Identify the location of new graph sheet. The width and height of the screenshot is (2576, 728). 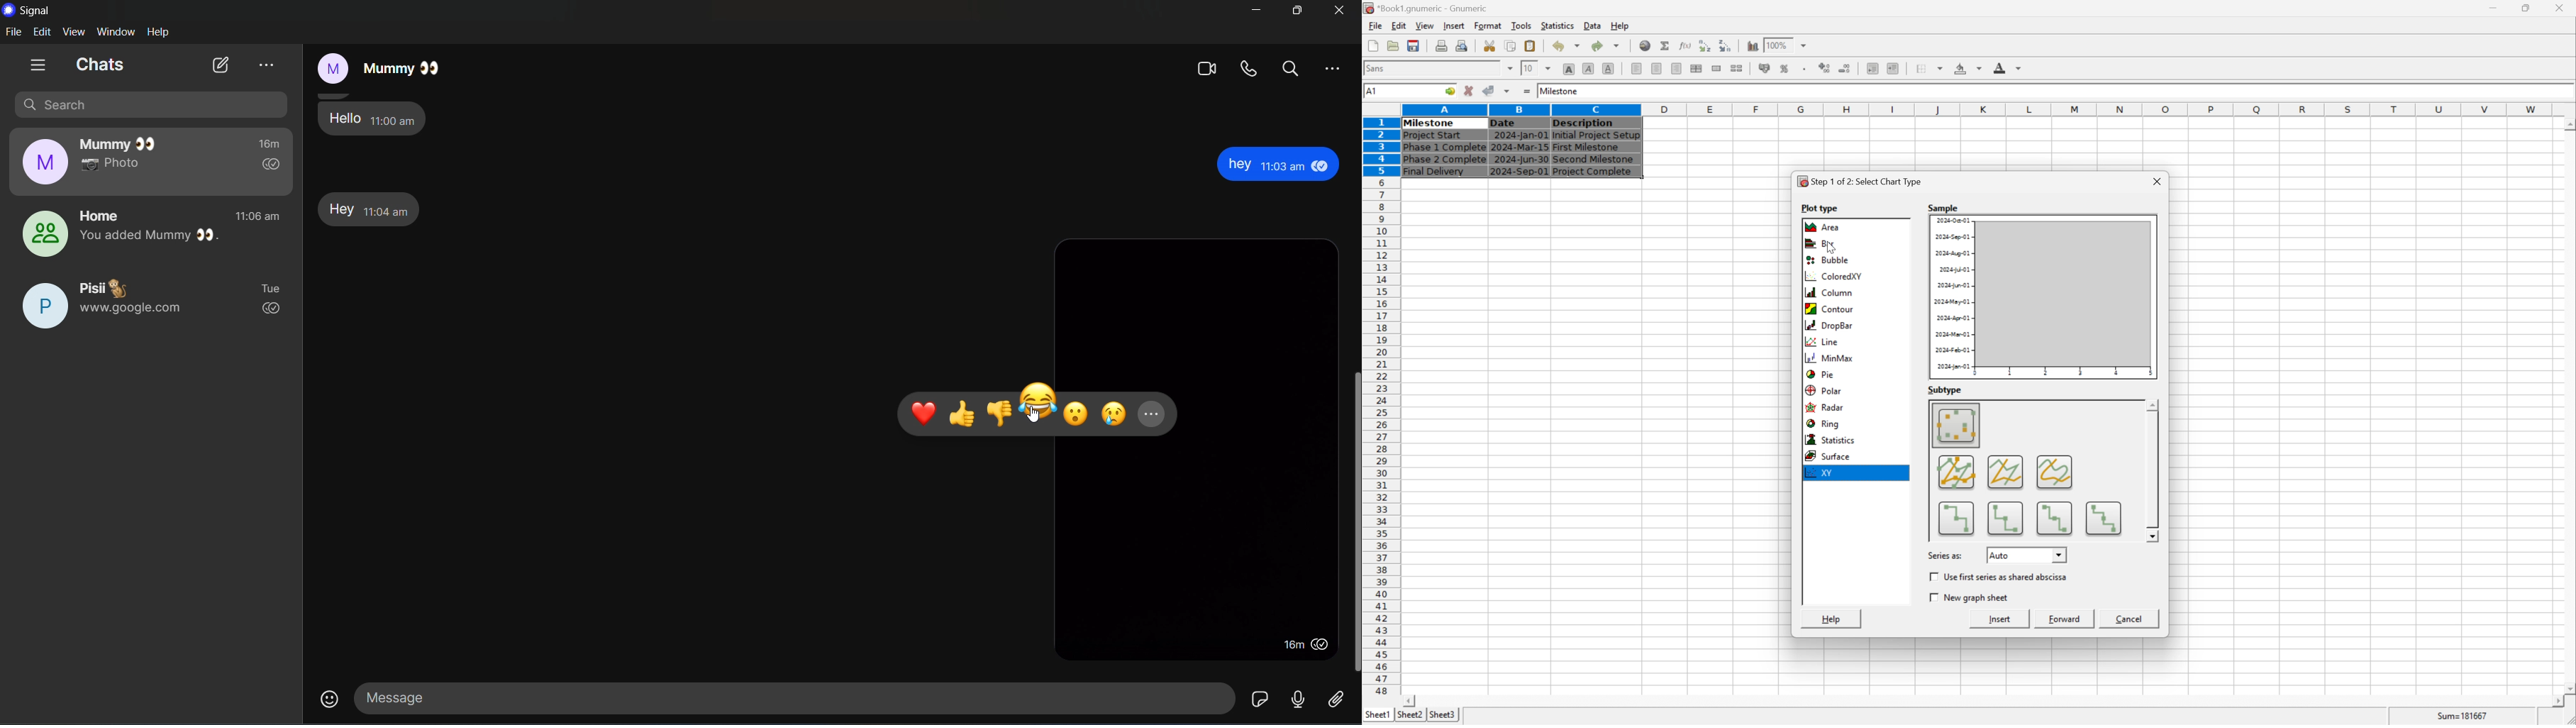
(1970, 598).